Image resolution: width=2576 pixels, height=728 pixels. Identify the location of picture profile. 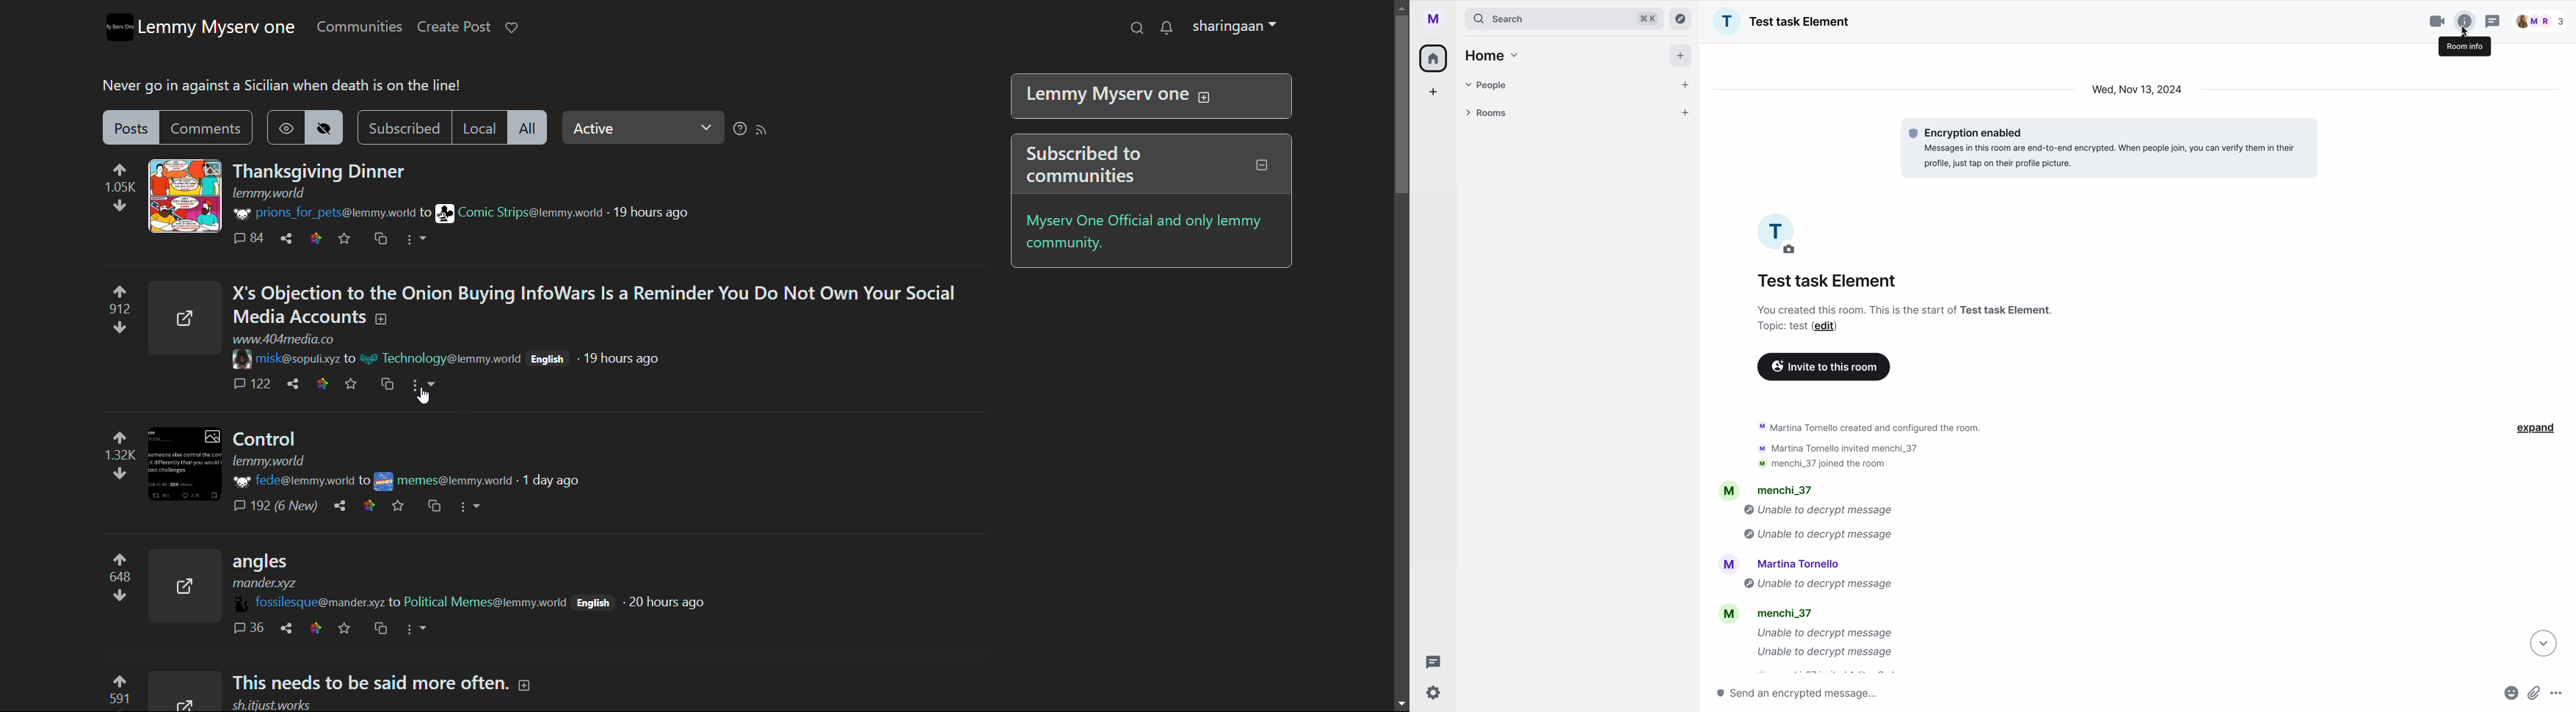
(1779, 237).